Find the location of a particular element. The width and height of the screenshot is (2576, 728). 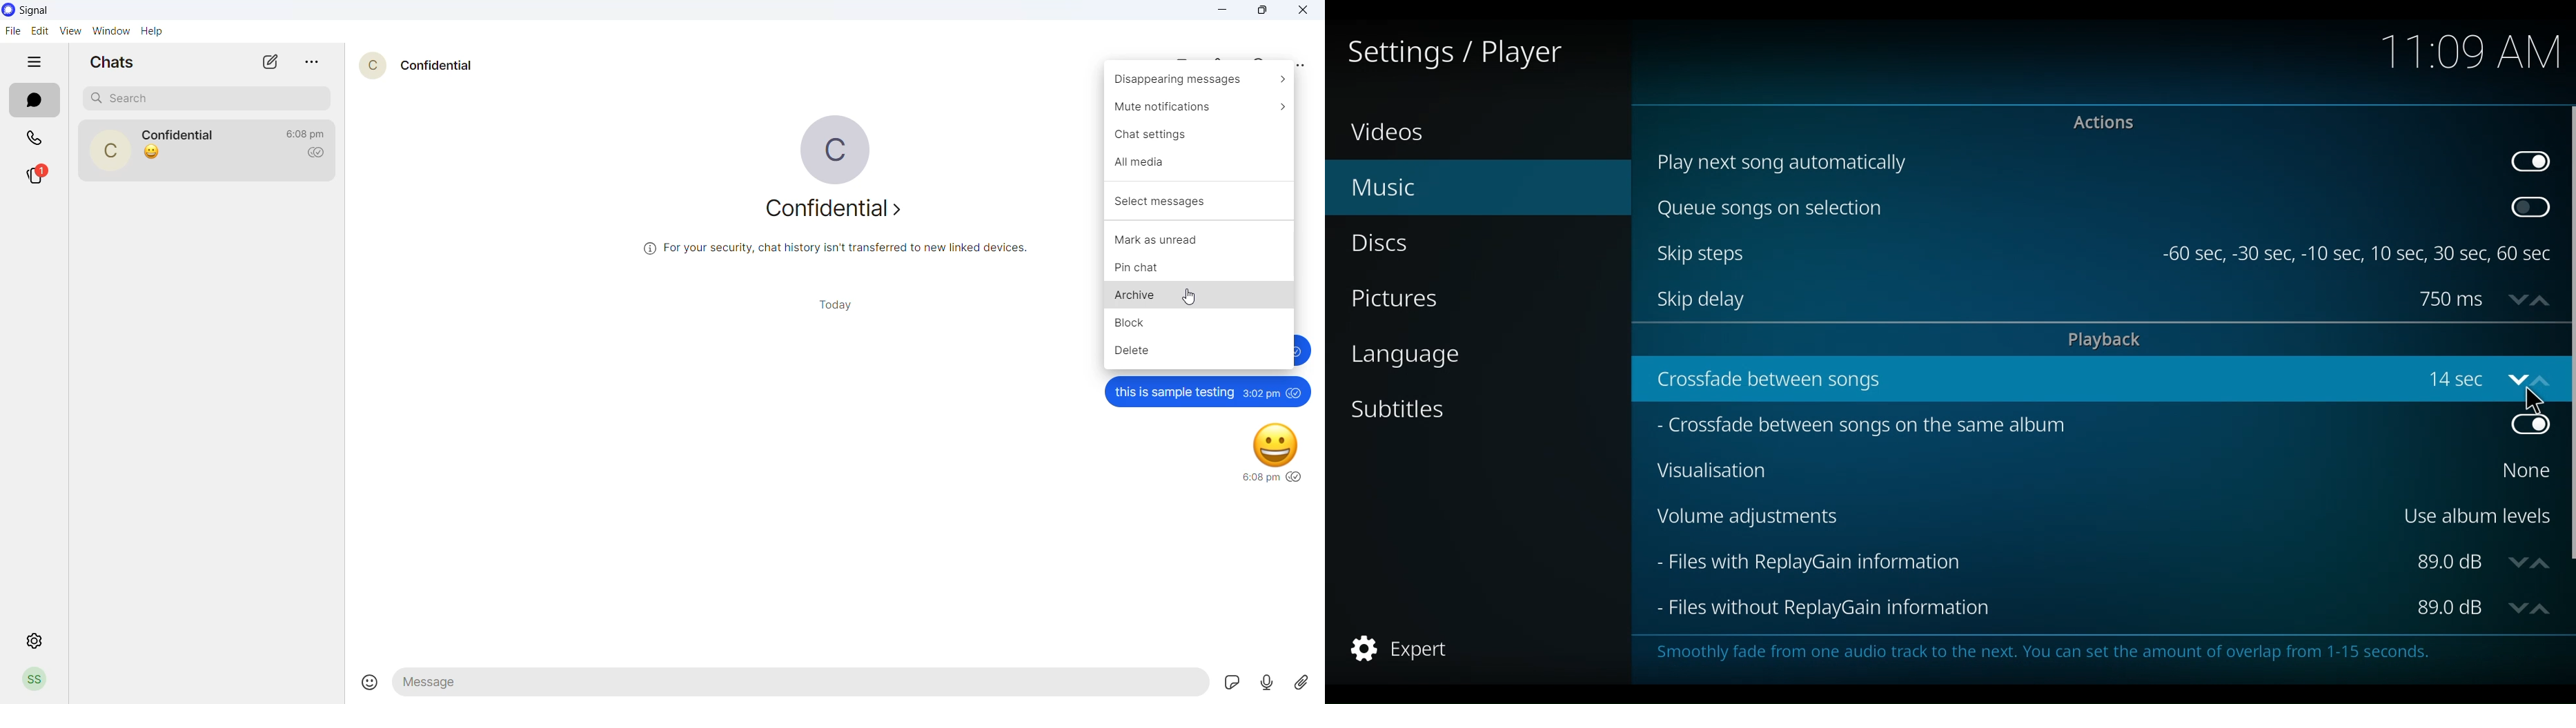

help is located at coordinates (151, 32).